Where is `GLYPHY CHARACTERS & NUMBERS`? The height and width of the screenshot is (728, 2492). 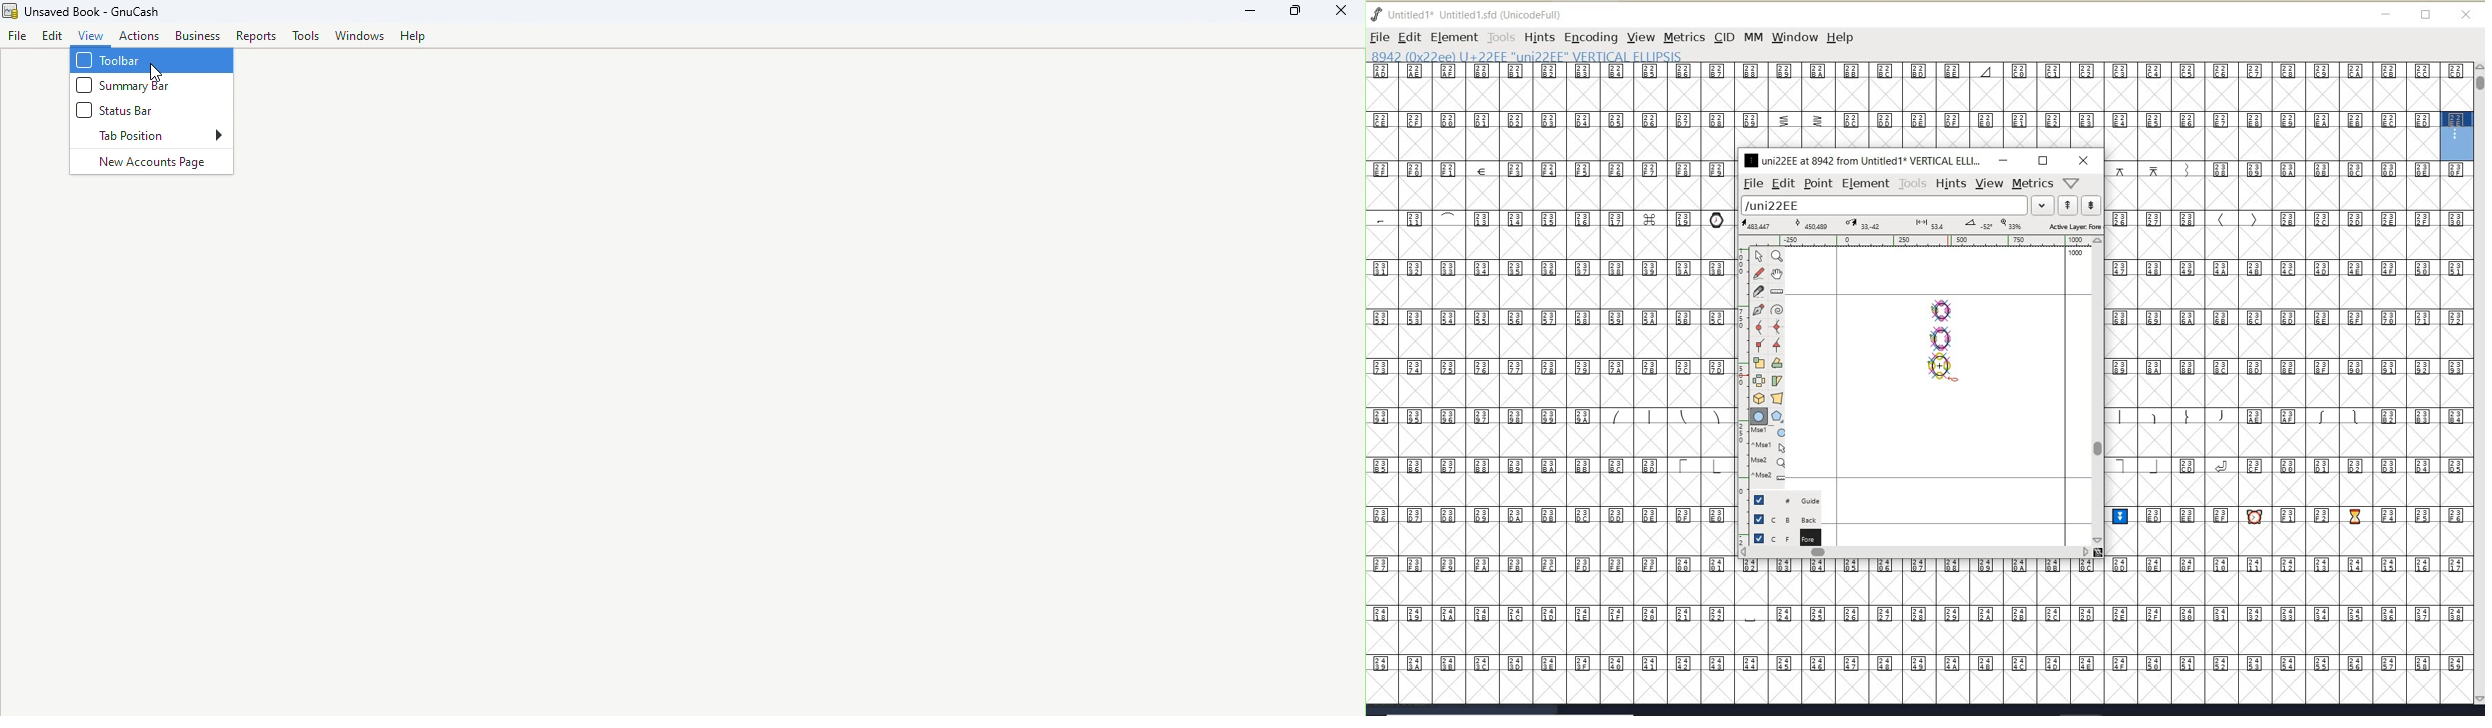 GLYPHY CHARACTERS & NUMBERS is located at coordinates (1902, 106).